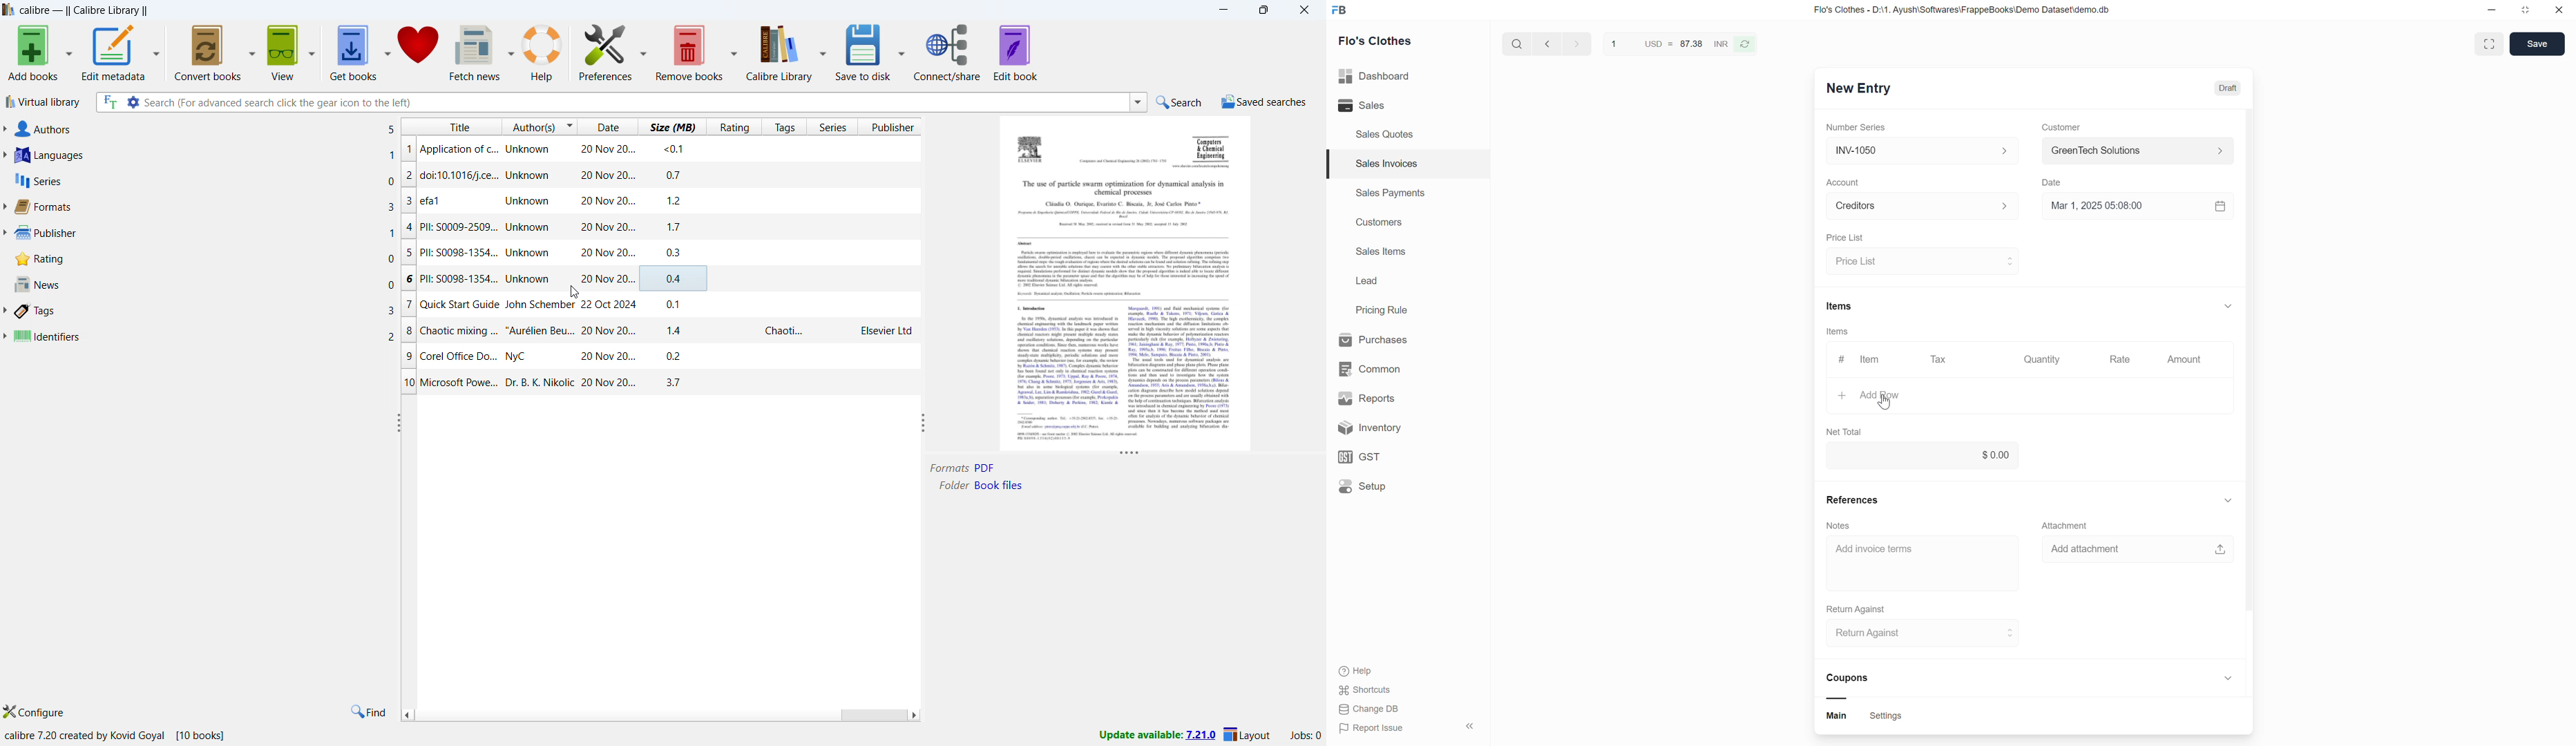 The image size is (2576, 756). What do you see at coordinates (1306, 736) in the screenshot?
I see `active jobs` at bounding box center [1306, 736].